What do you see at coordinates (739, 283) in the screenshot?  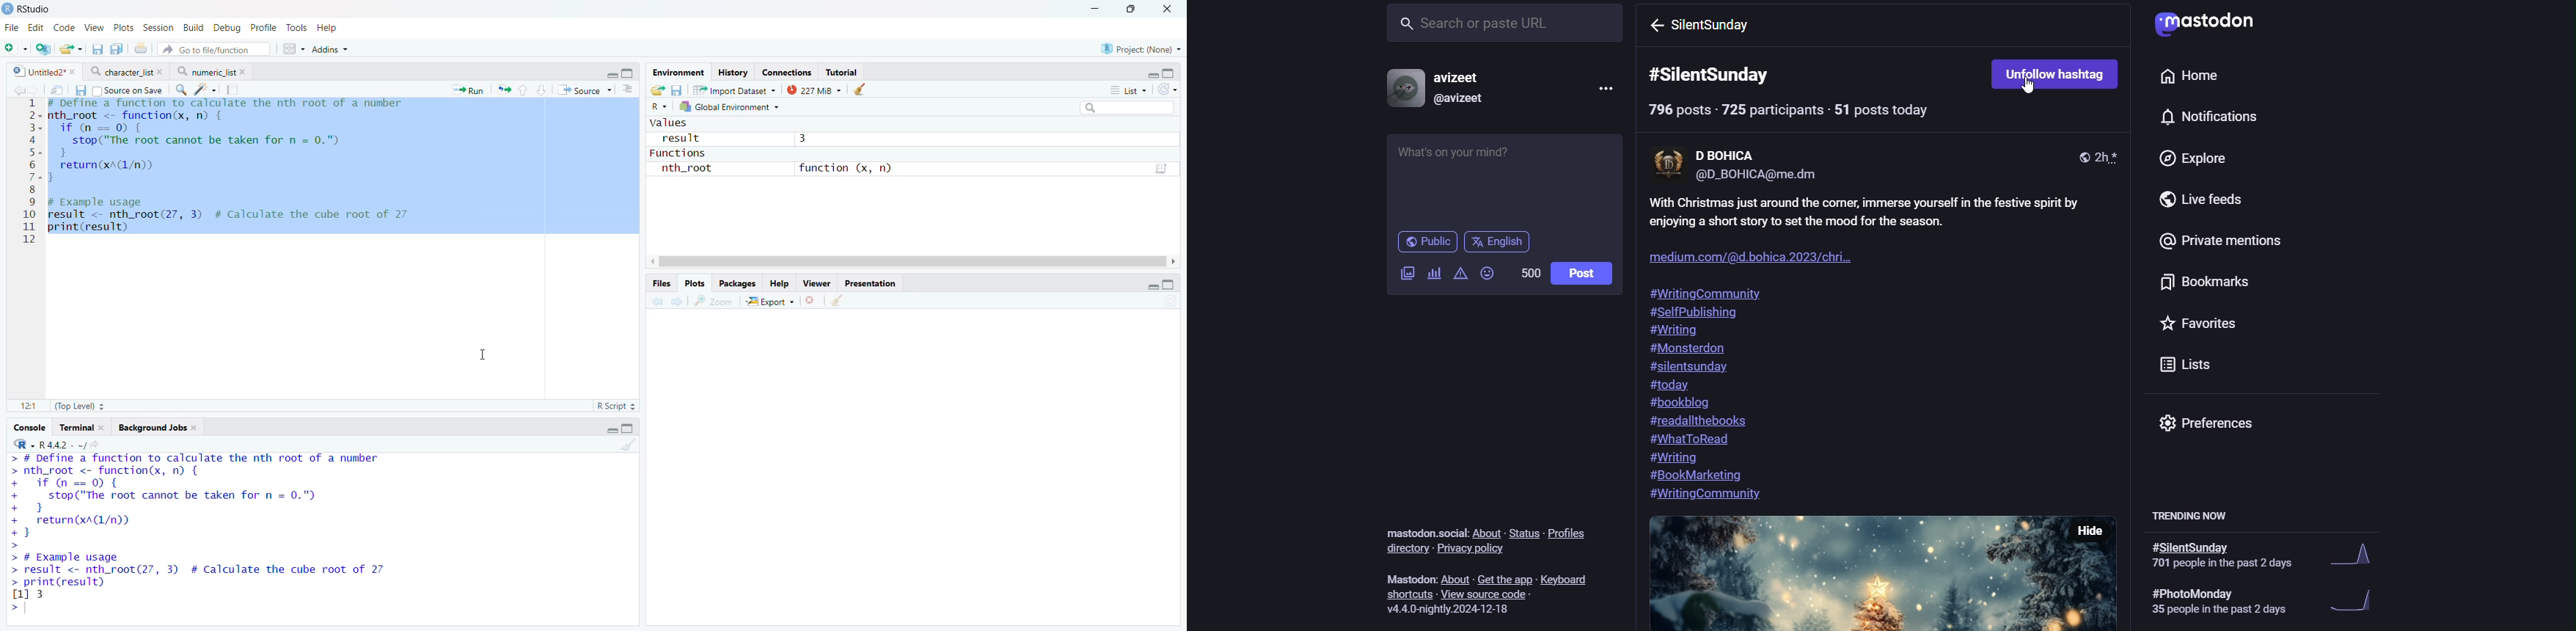 I see `Packages` at bounding box center [739, 283].